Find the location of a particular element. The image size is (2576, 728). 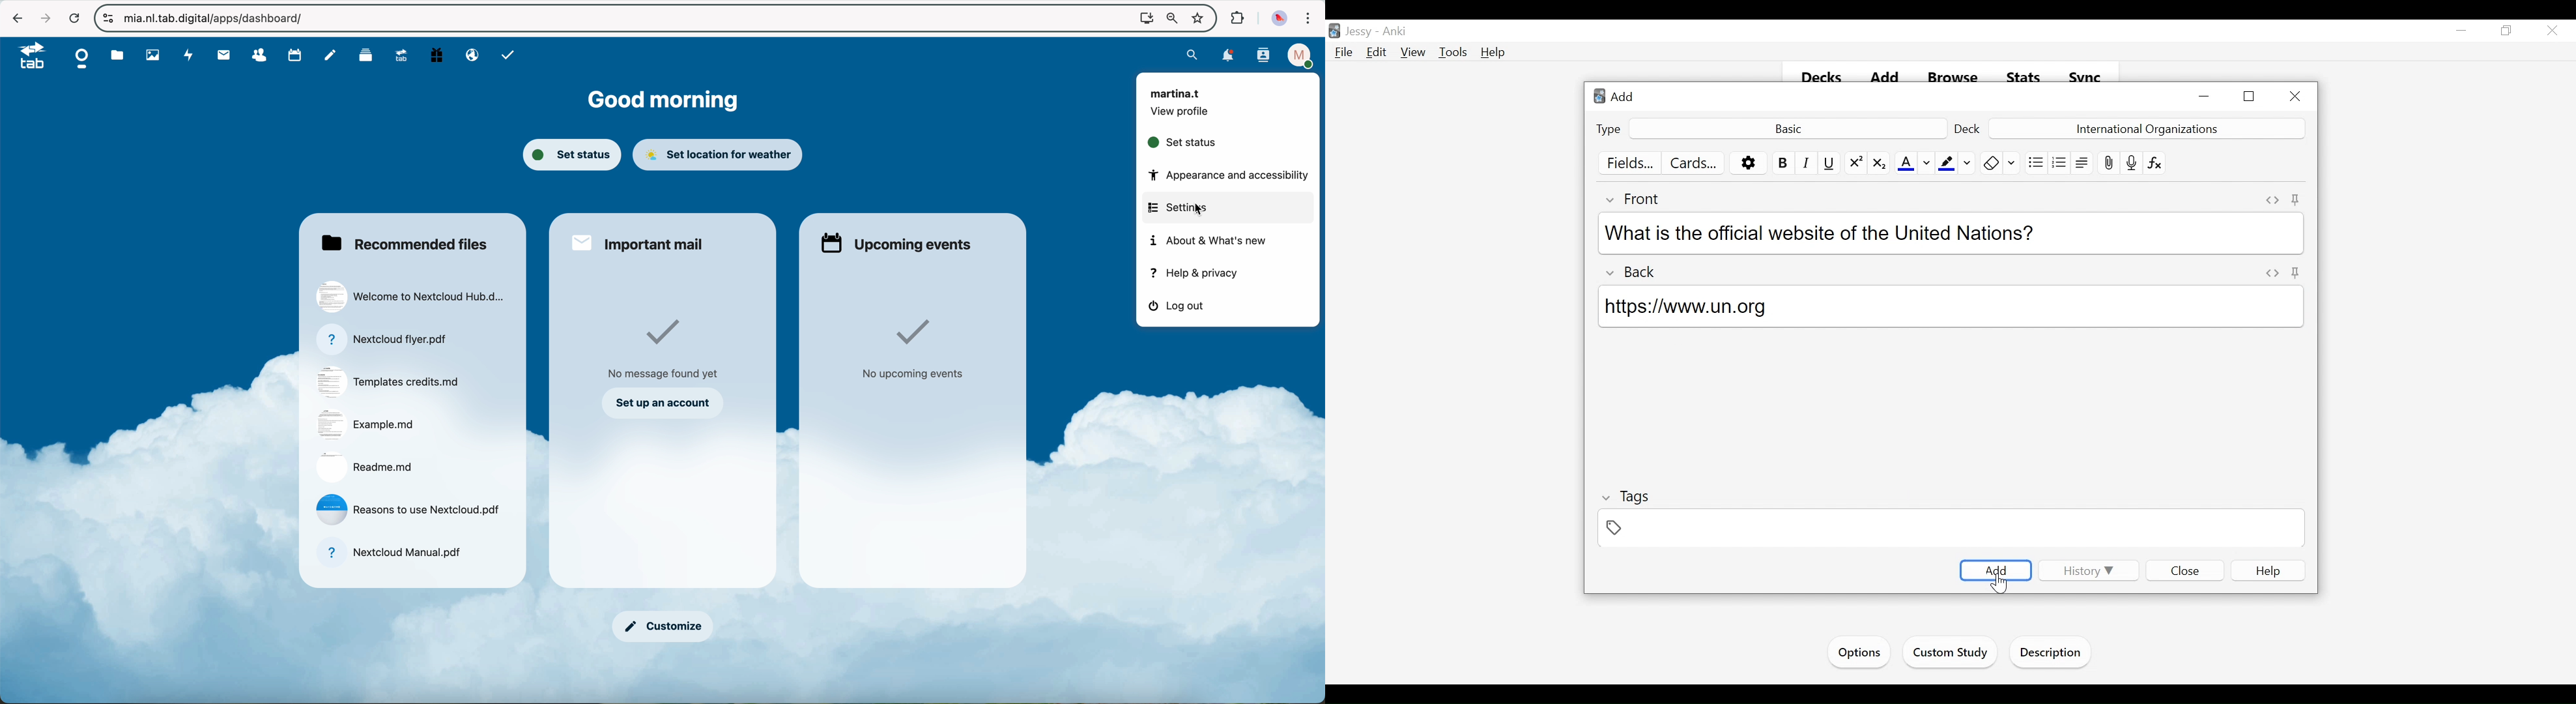

User Name is located at coordinates (1358, 32).